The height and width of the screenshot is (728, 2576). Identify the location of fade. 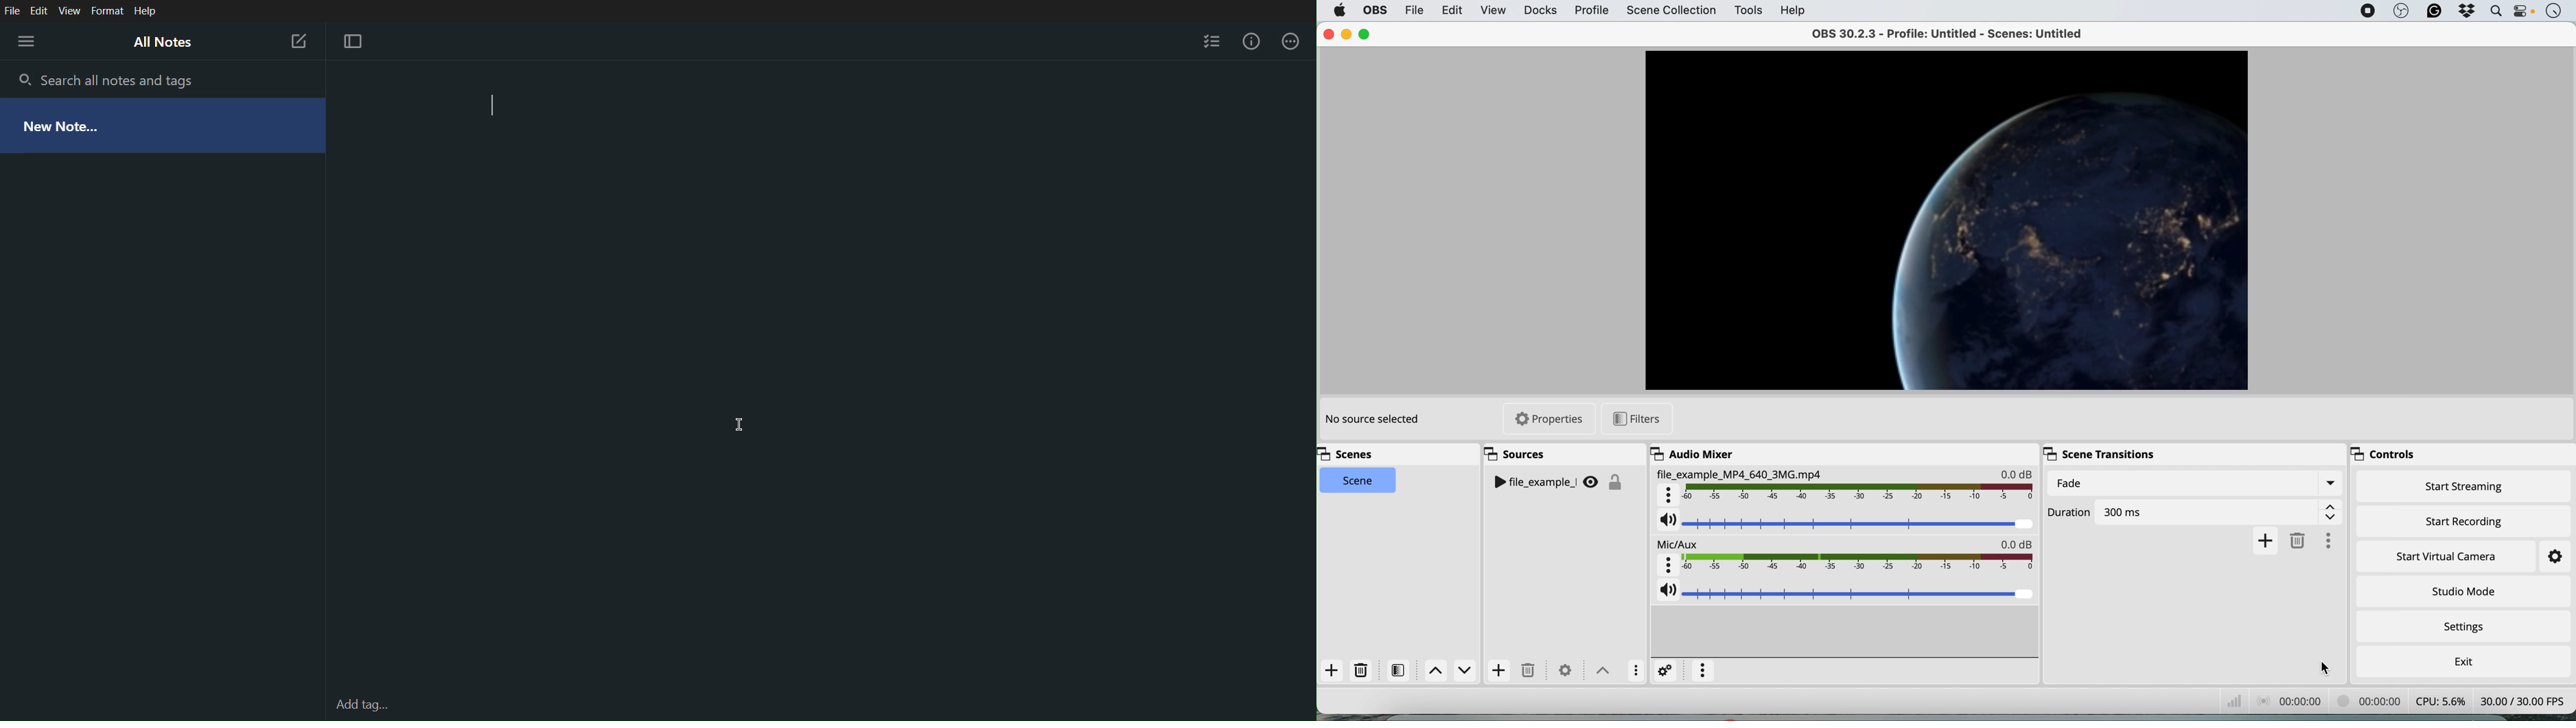
(2194, 484).